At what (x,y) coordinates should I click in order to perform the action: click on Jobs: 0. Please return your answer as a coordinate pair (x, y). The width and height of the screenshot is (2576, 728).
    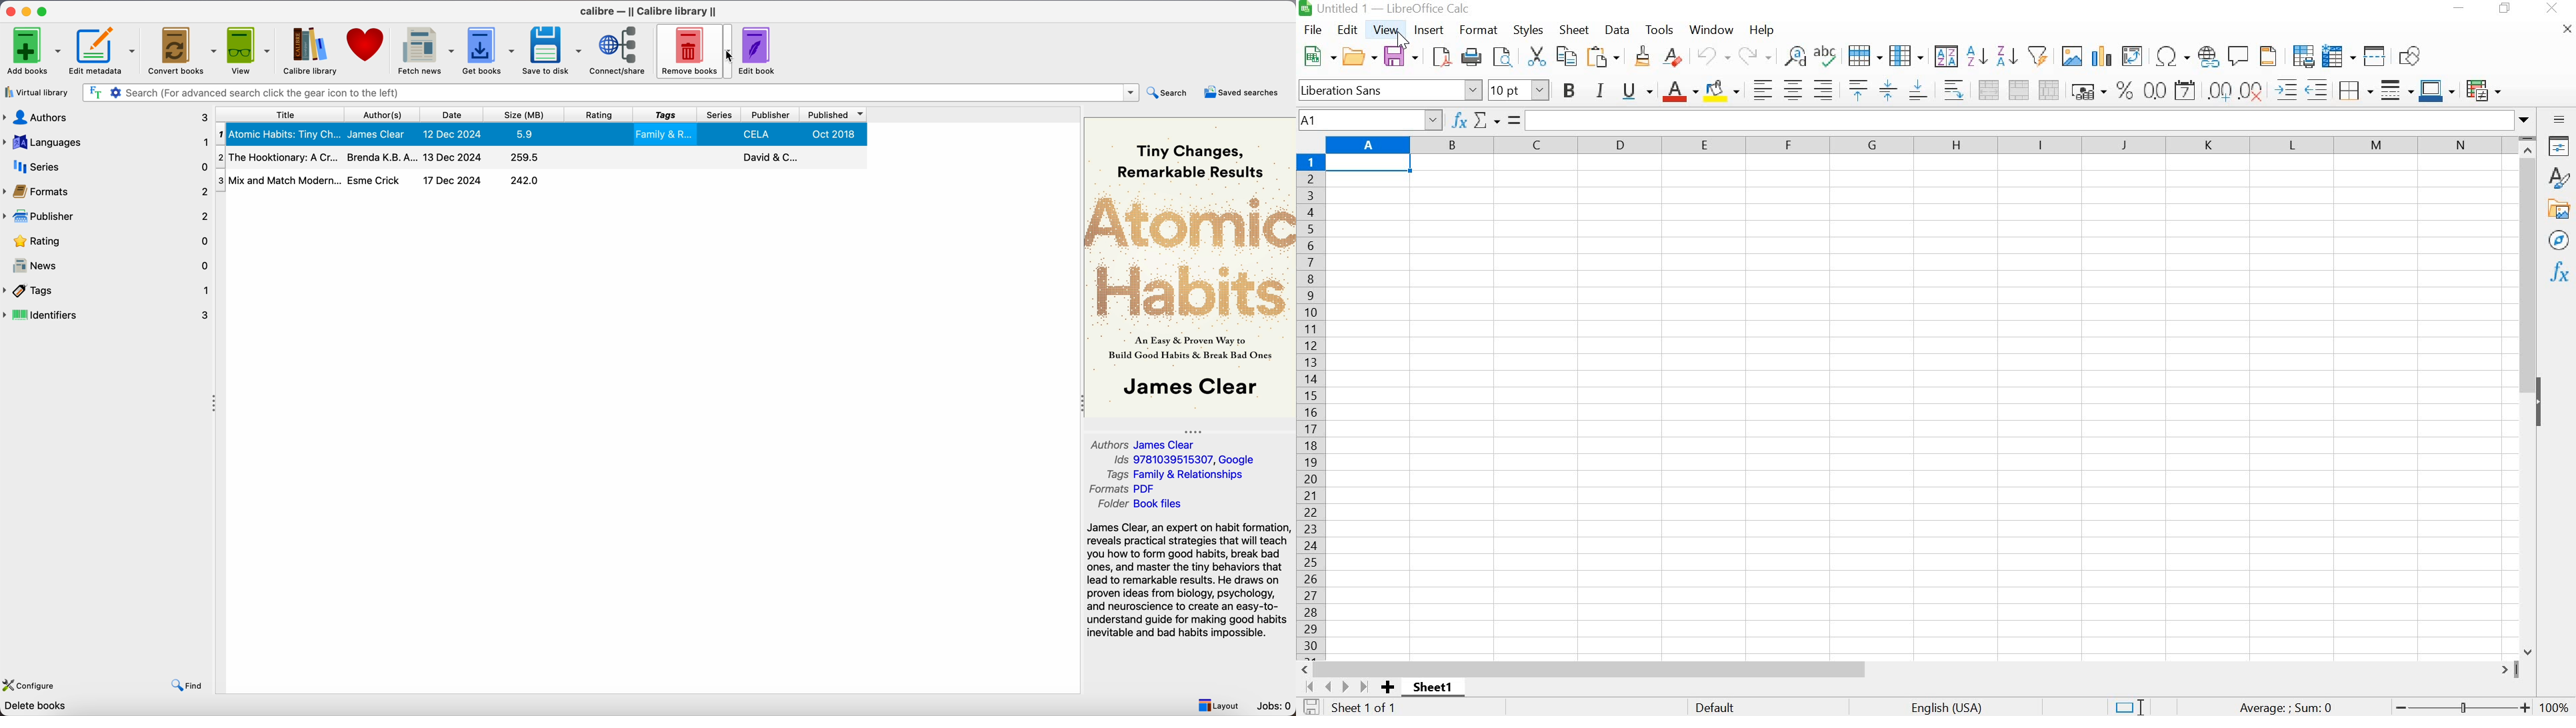
    Looking at the image, I should click on (1274, 706).